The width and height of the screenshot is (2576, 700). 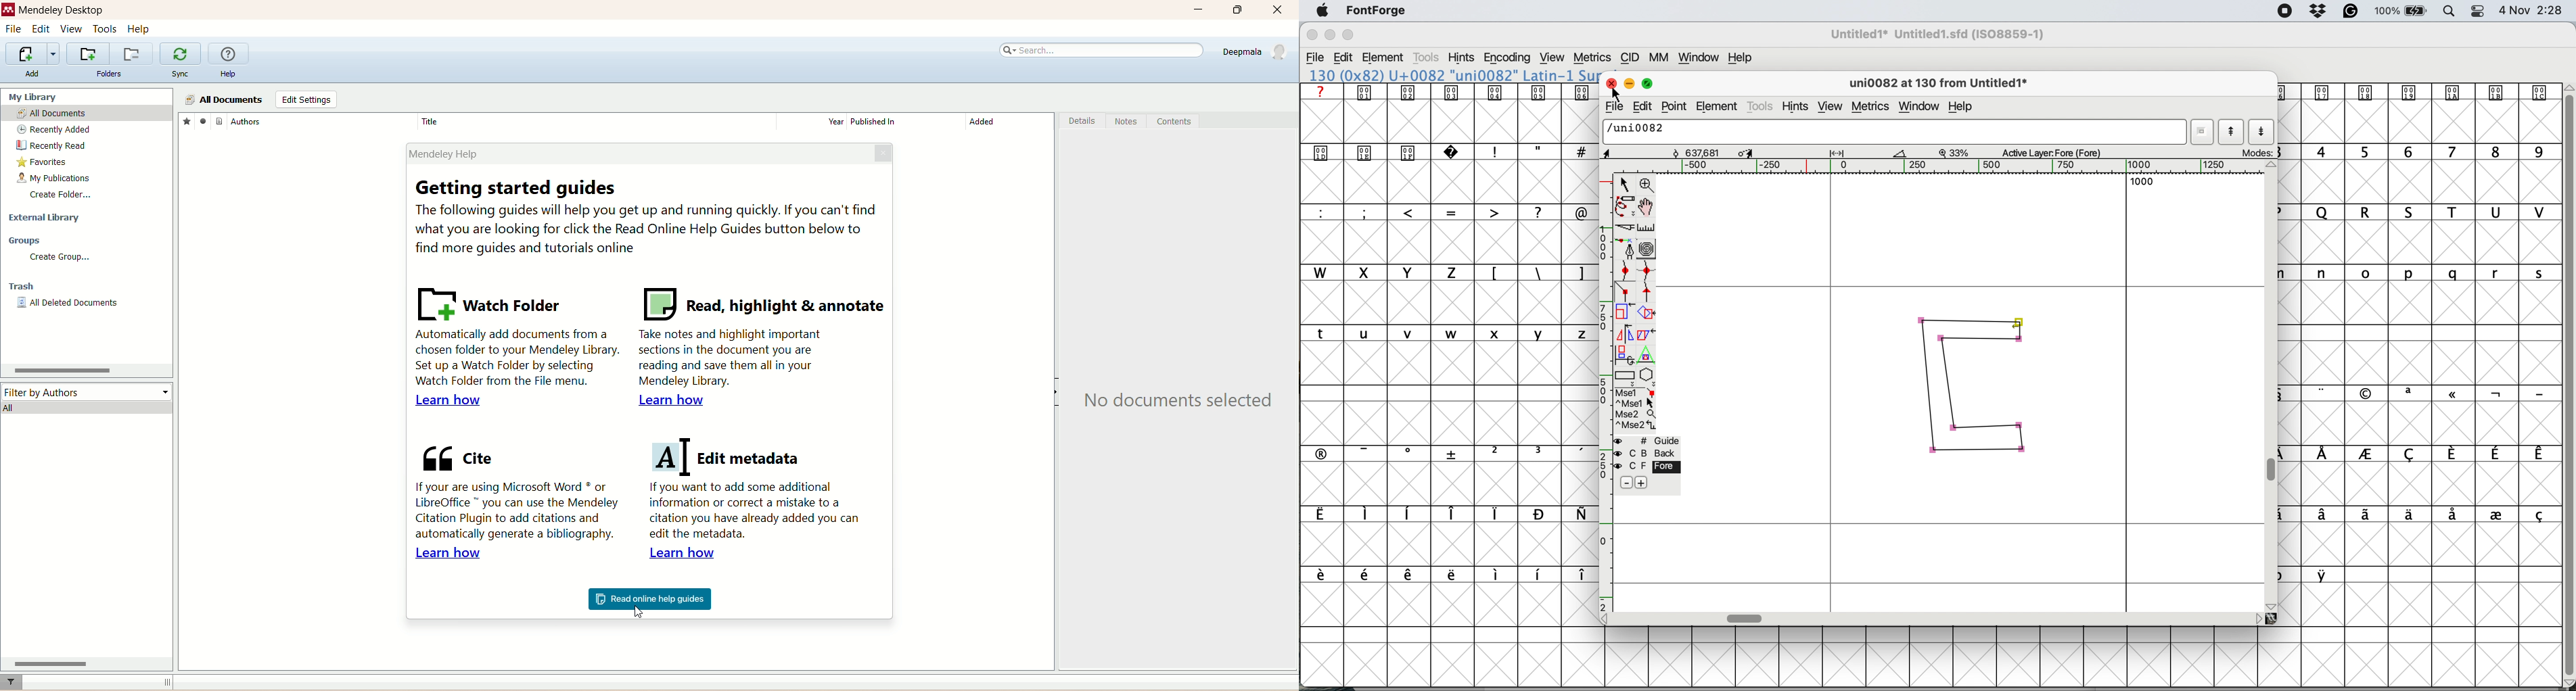 What do you see at coordinates (1130, 121) in the screenshot?
I see `notes` at bounding box center [1130, 121].